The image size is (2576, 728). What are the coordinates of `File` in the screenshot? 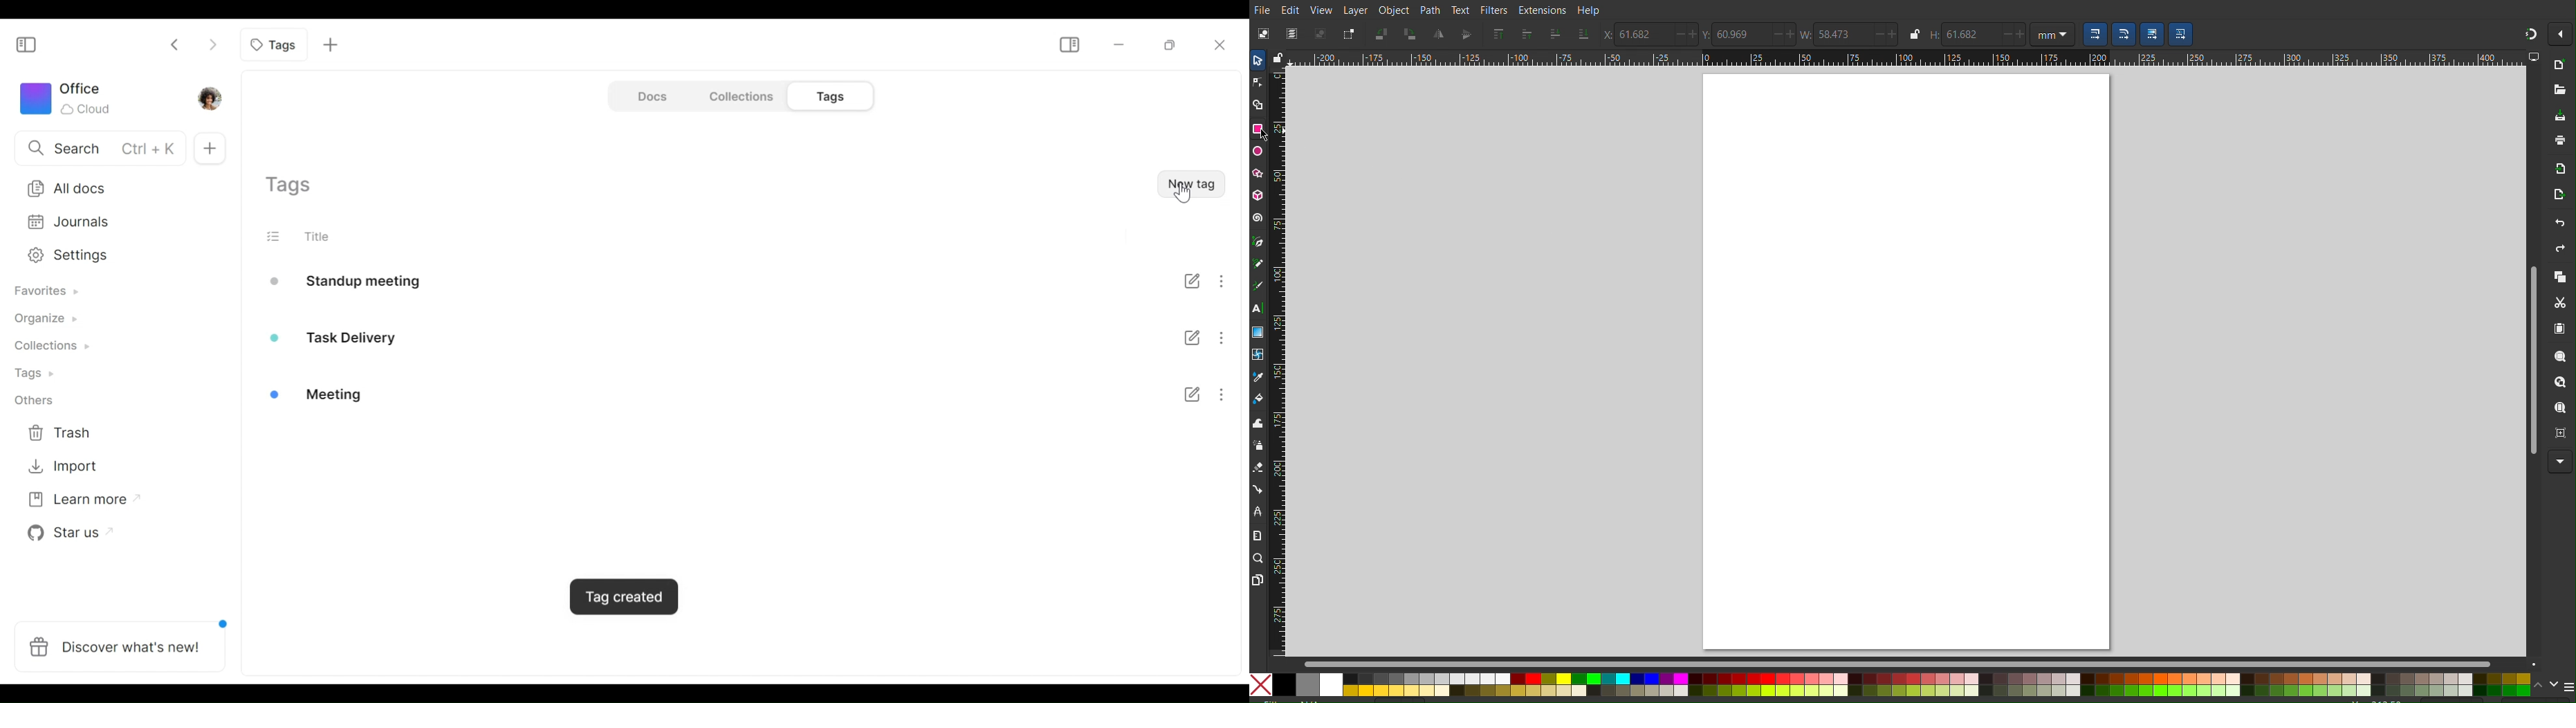 It's located at (1261, 8).